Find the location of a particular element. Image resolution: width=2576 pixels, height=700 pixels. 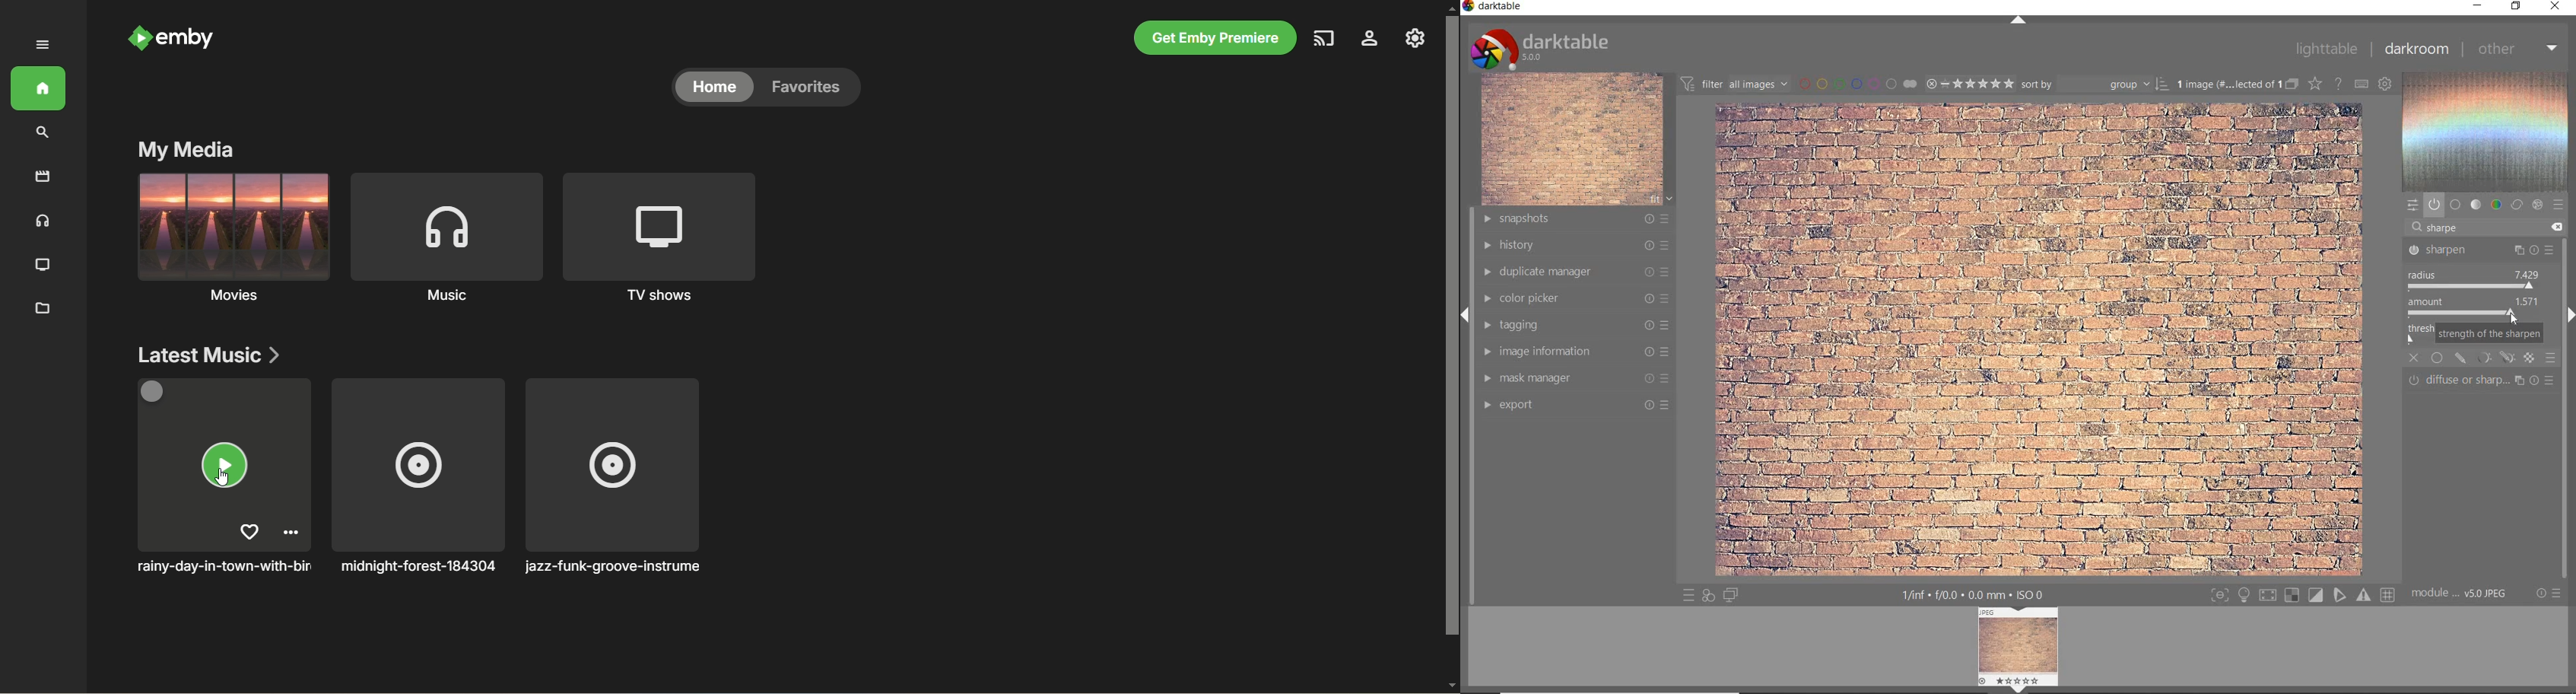

1 image (# ... lected of is located at coordinates (2226, 83).